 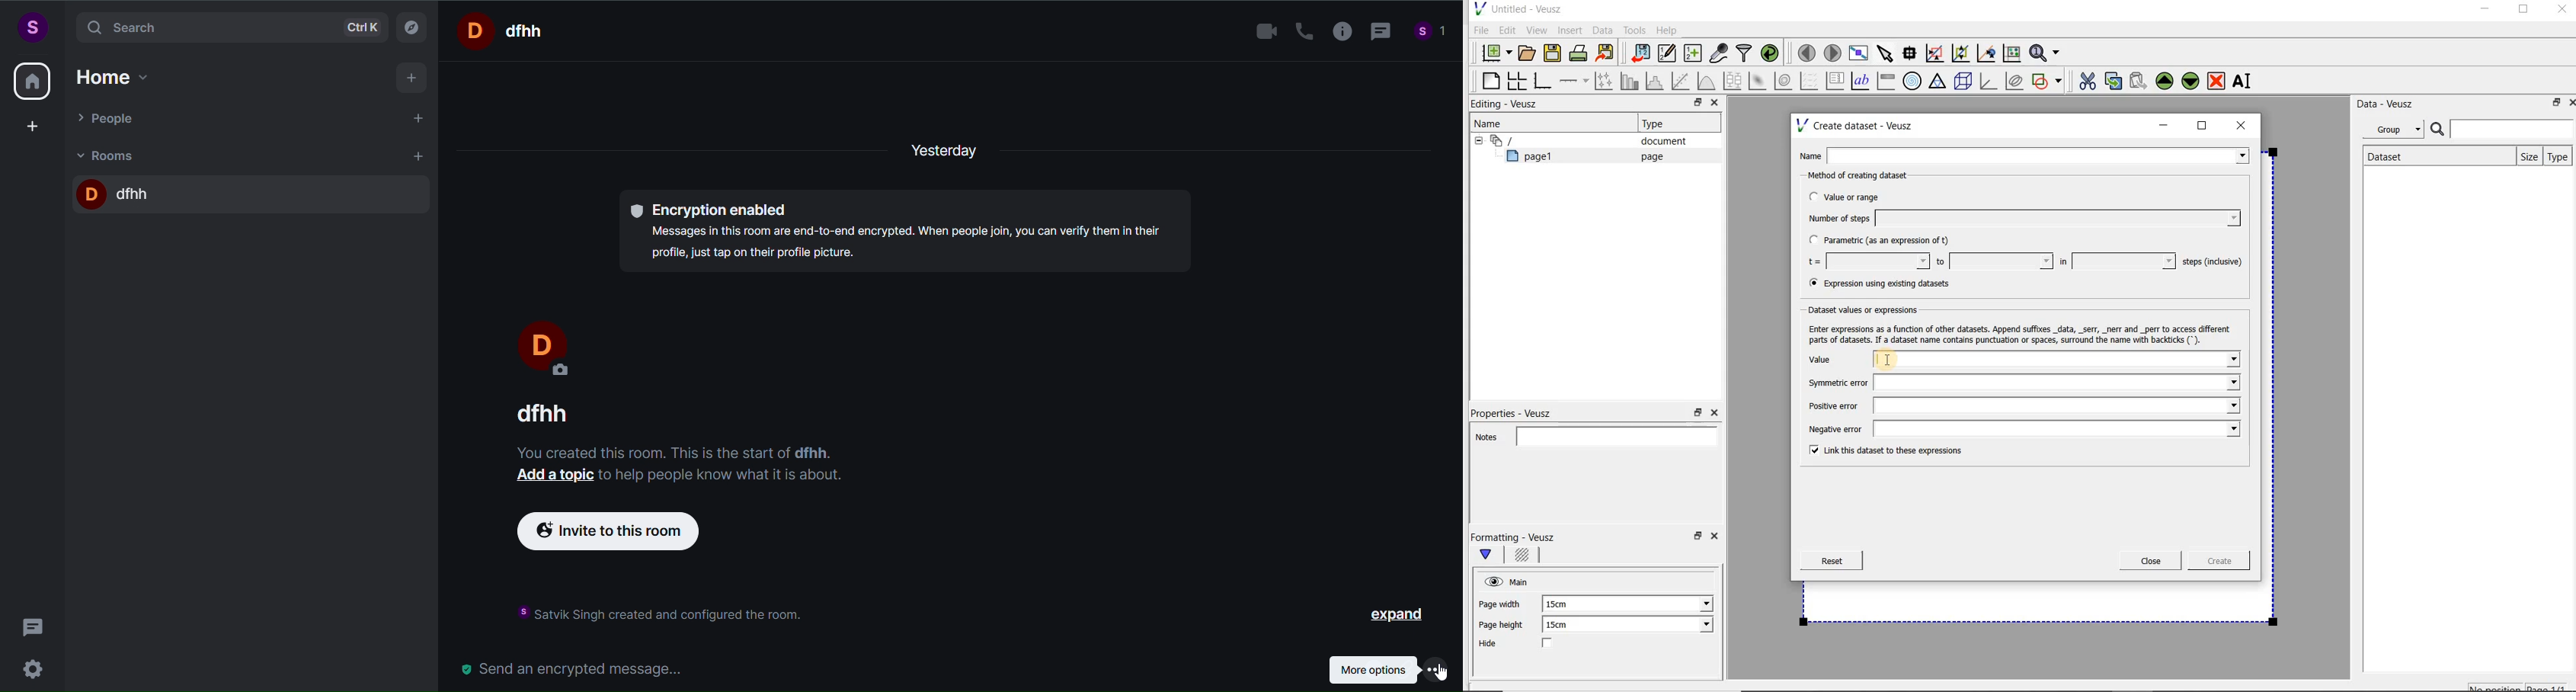 I want to click on rooms, so click(x=110, y=155).